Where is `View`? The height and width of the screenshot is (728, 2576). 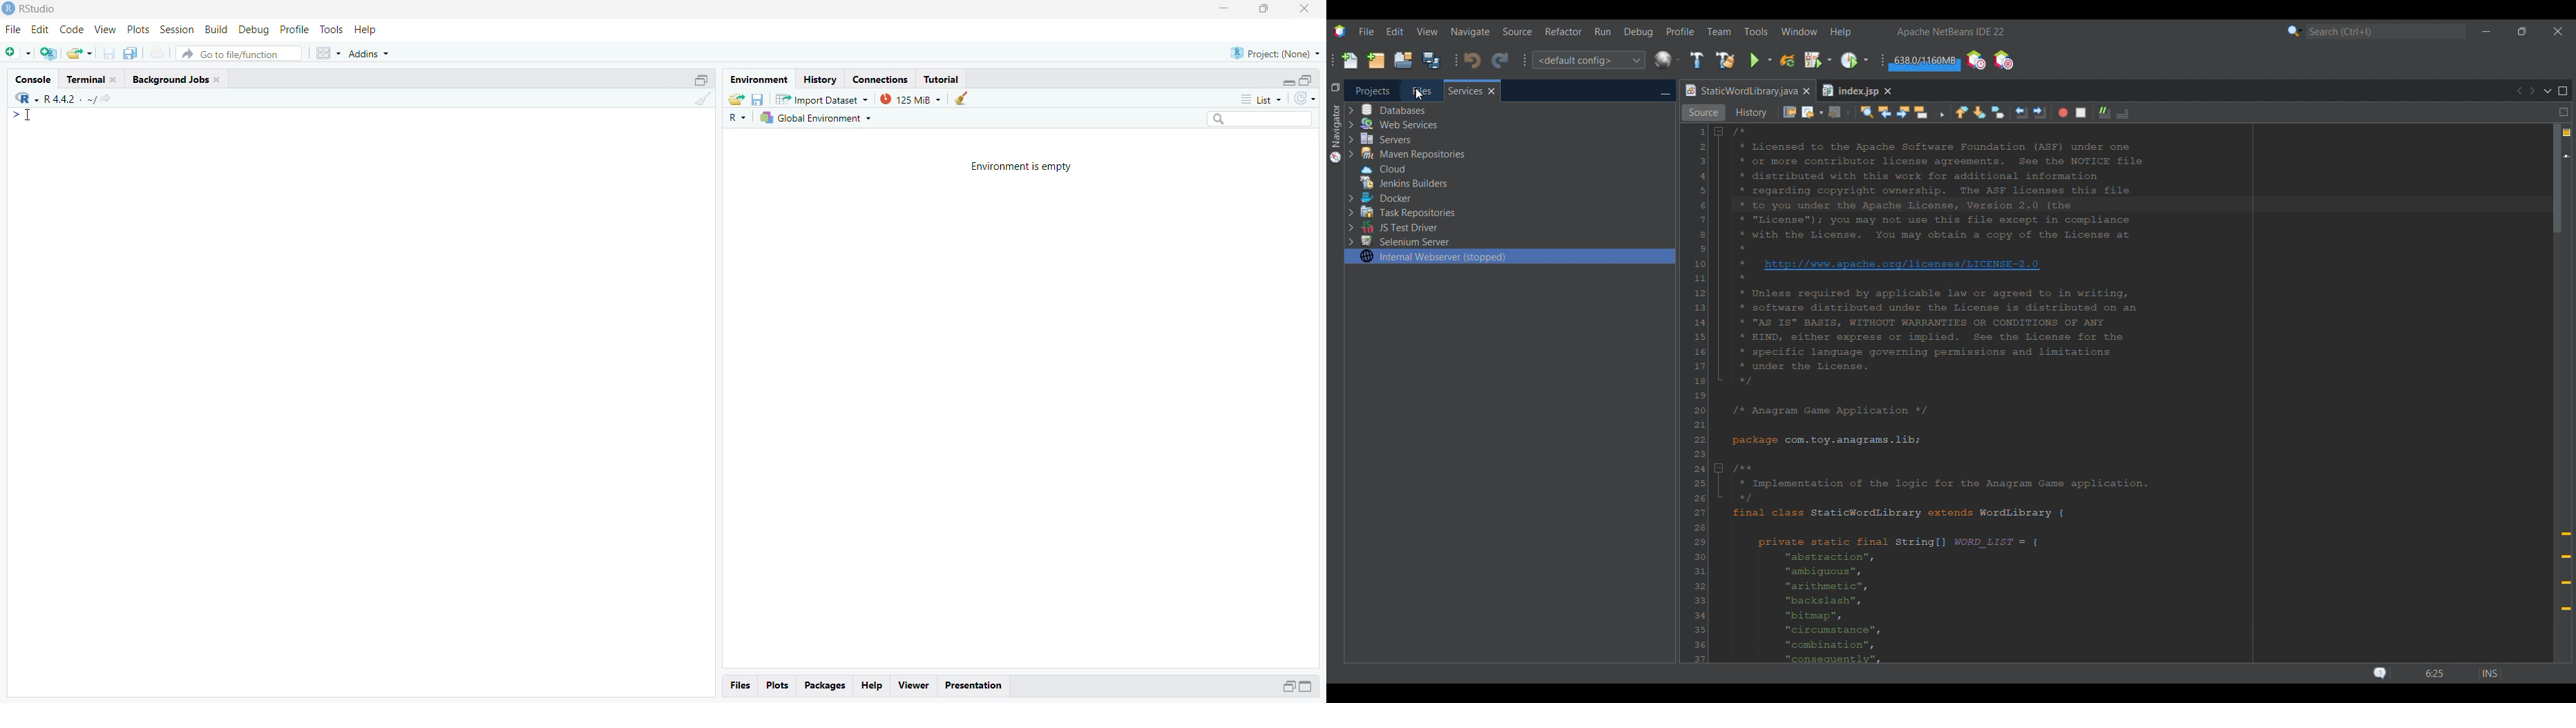
View is located at coordinates (106, 29).